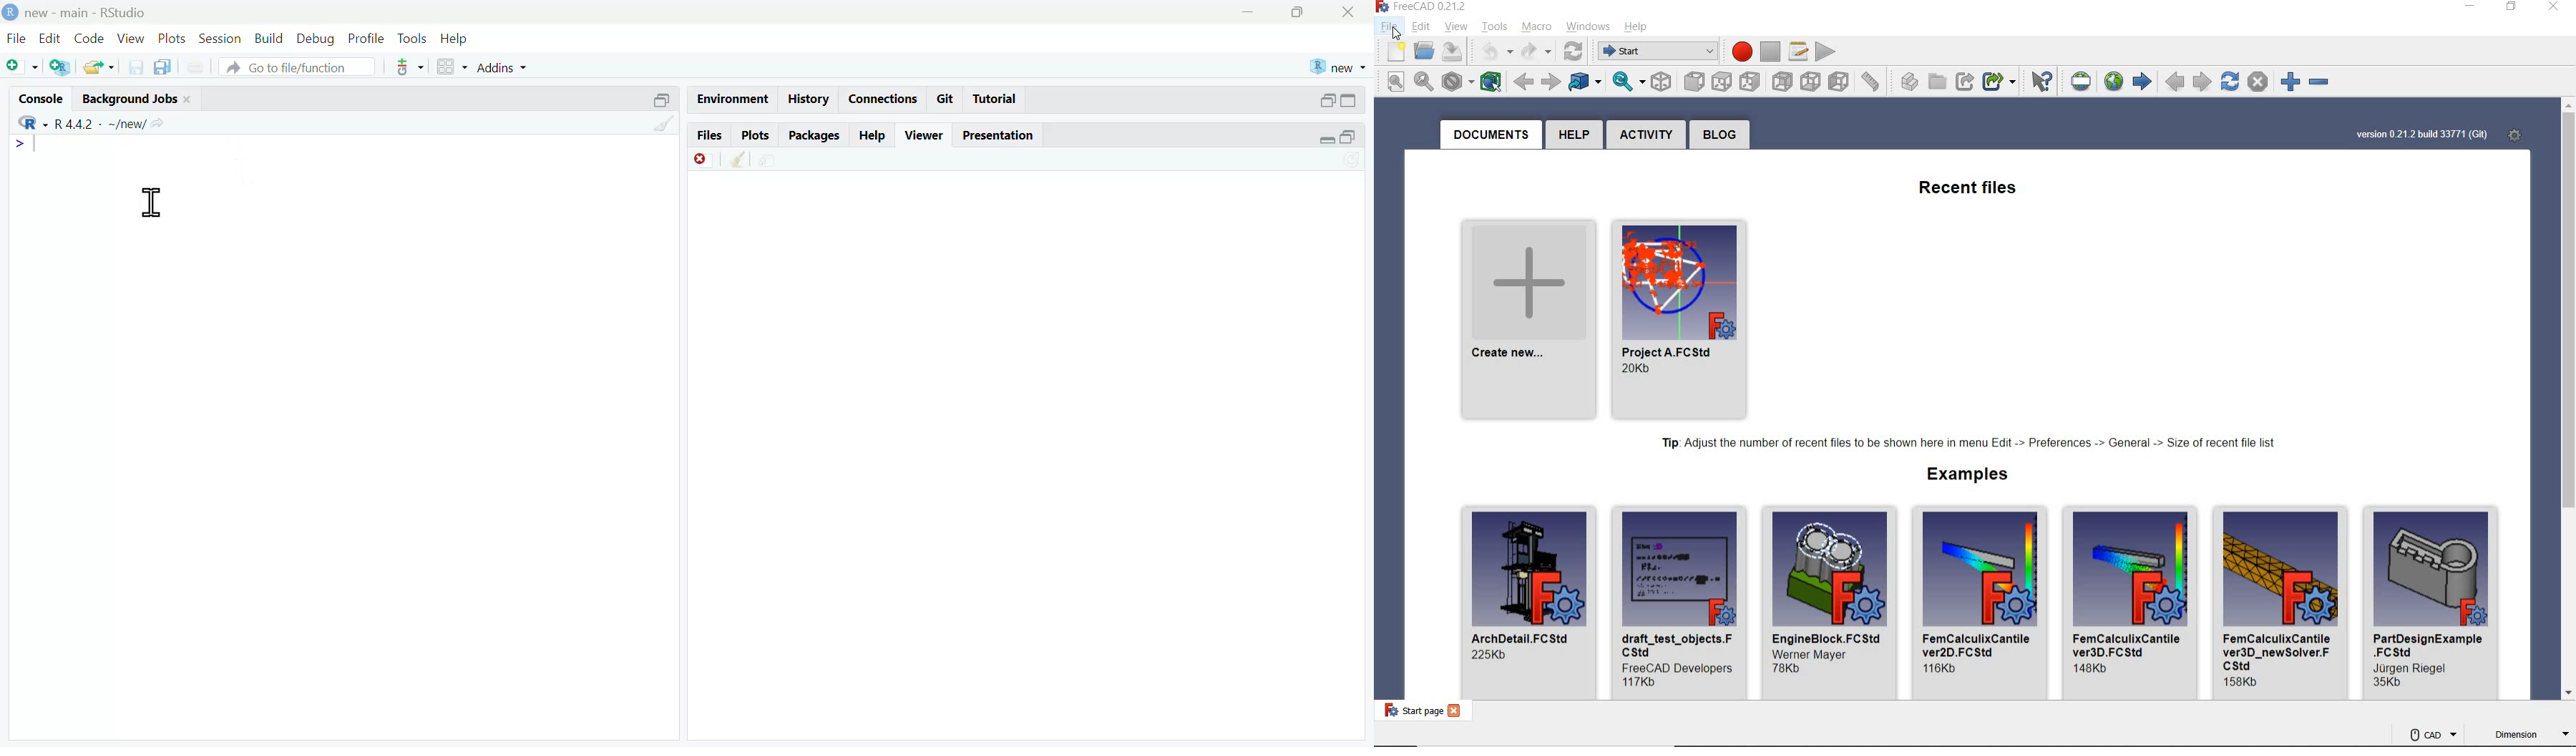 The width and height of the screenshot is (2576, 756). What do you see at coordinates (1384, 6) in the screenshot?
I see `logo` at bounding box center [1384, 6].